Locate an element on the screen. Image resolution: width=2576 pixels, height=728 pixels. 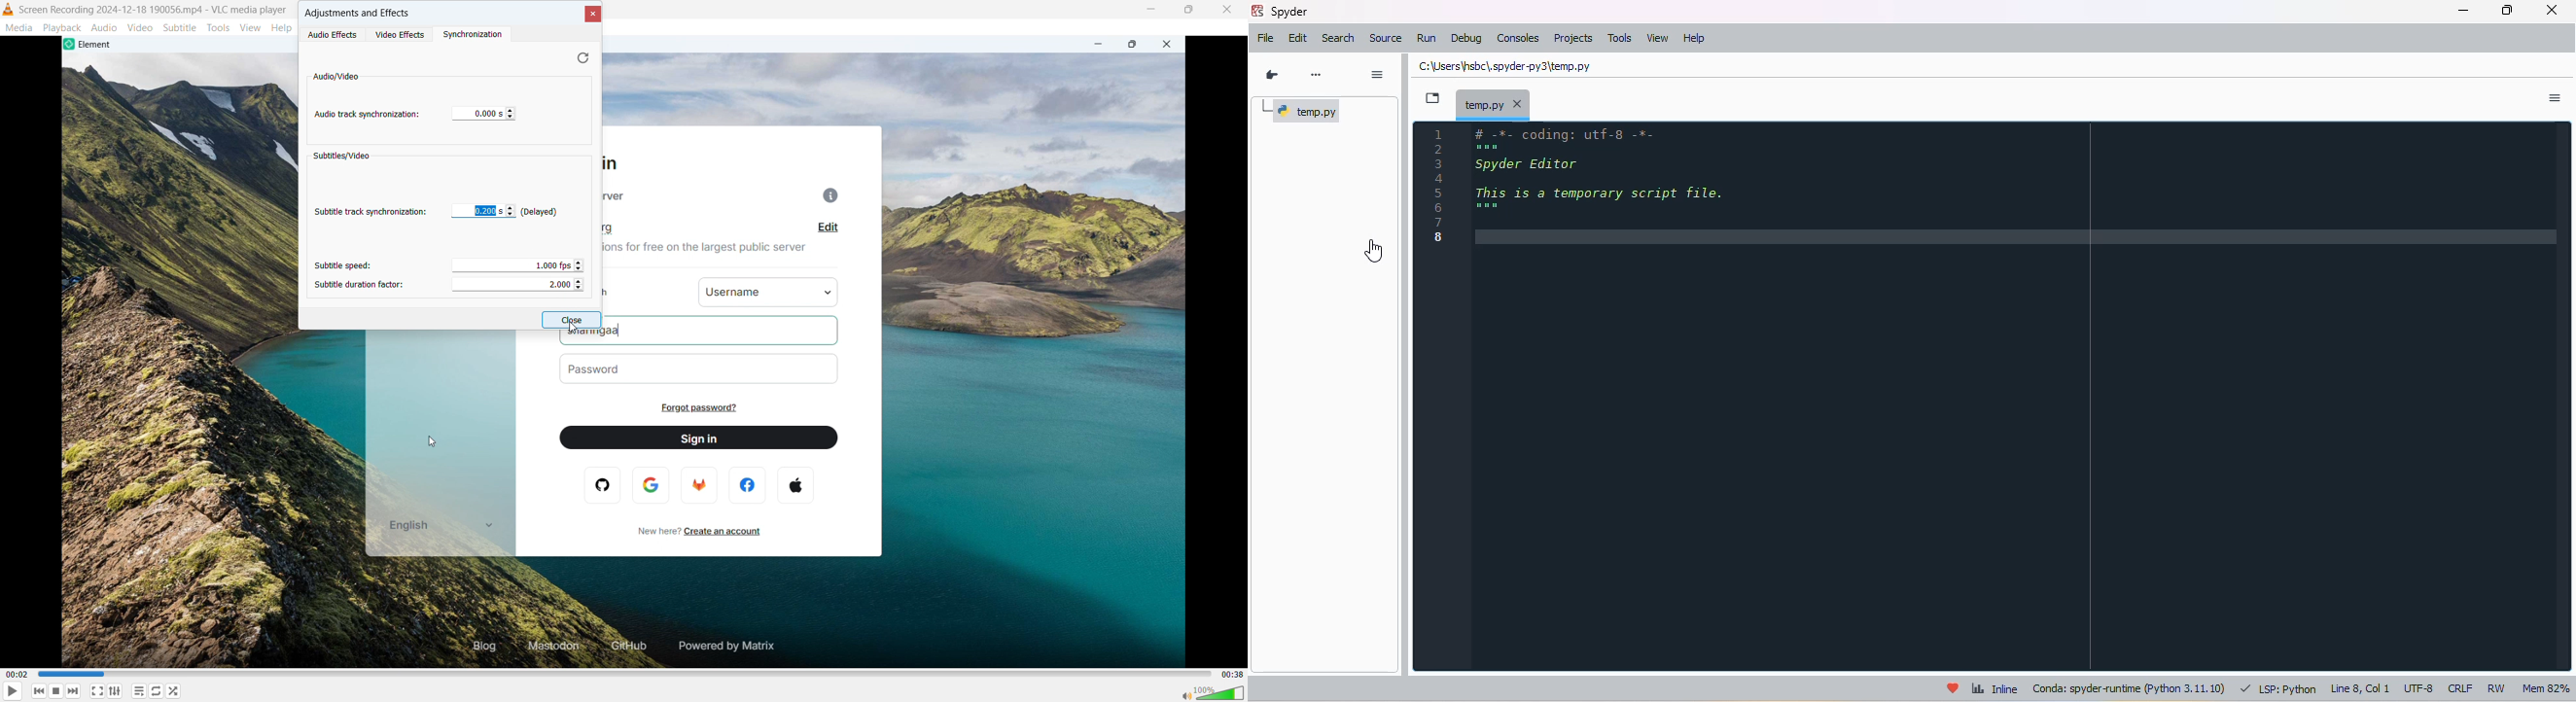
LSP: Python is located at coordinates (2278, 688).